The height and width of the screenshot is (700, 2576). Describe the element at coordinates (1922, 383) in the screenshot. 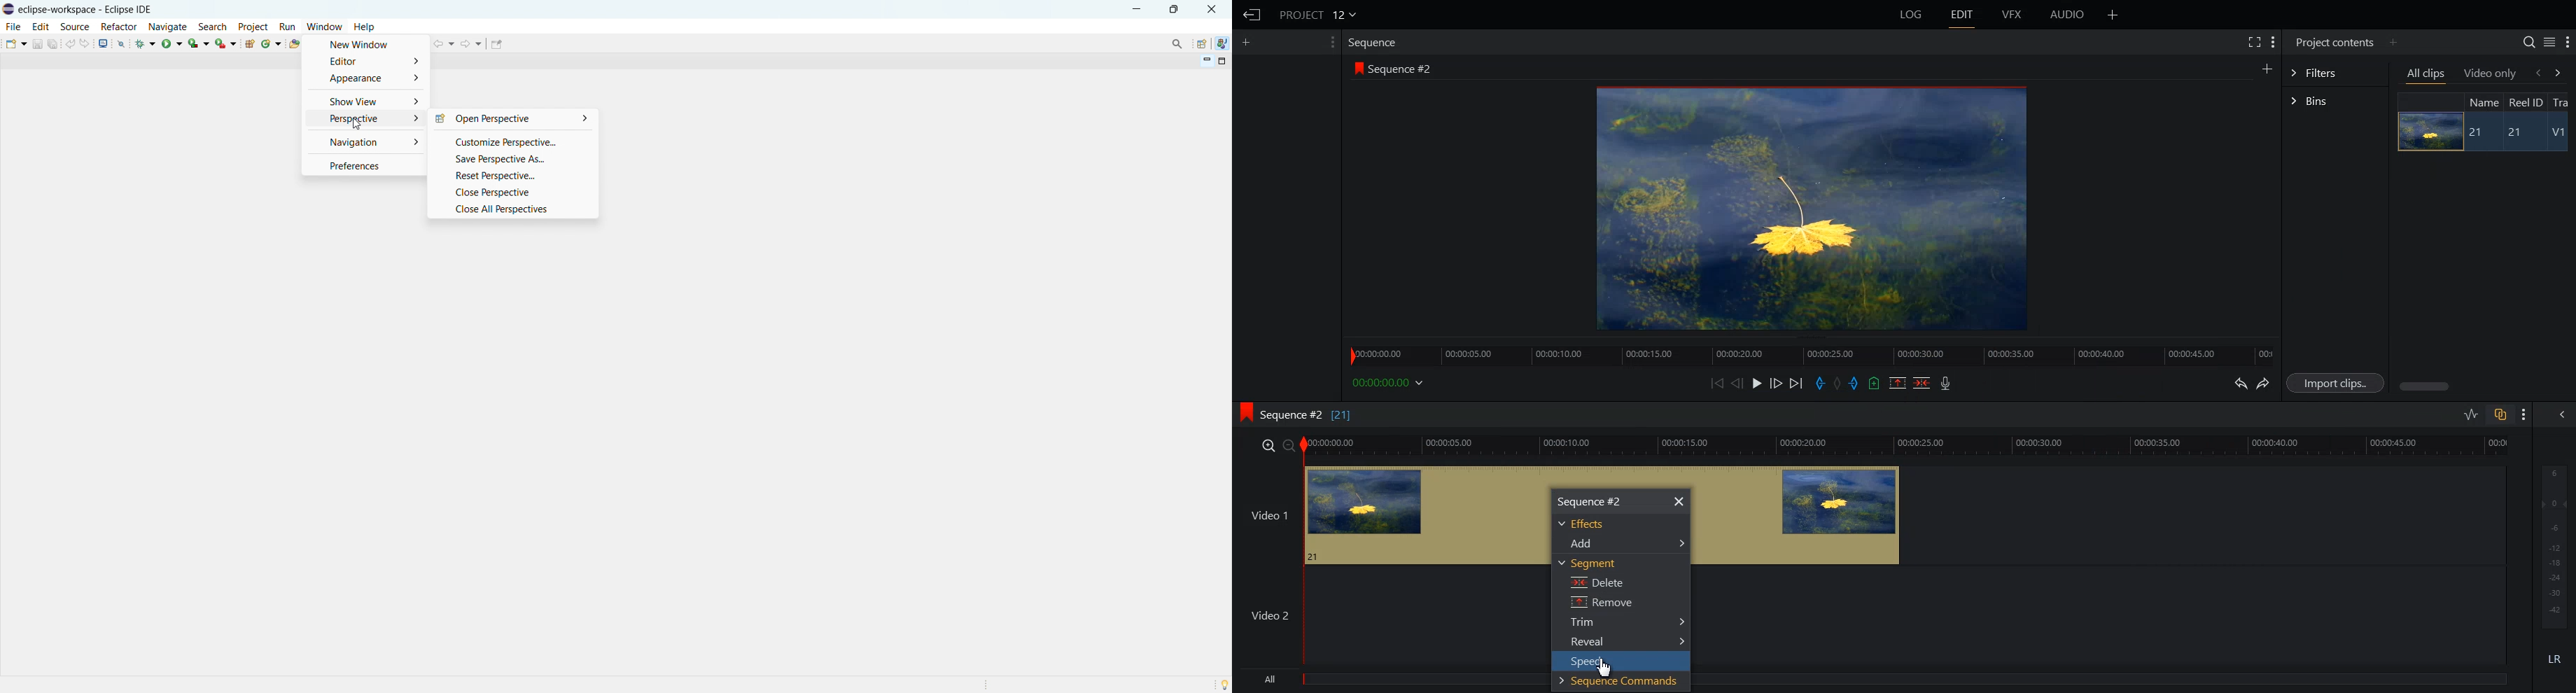

I see `Delete` at that location.